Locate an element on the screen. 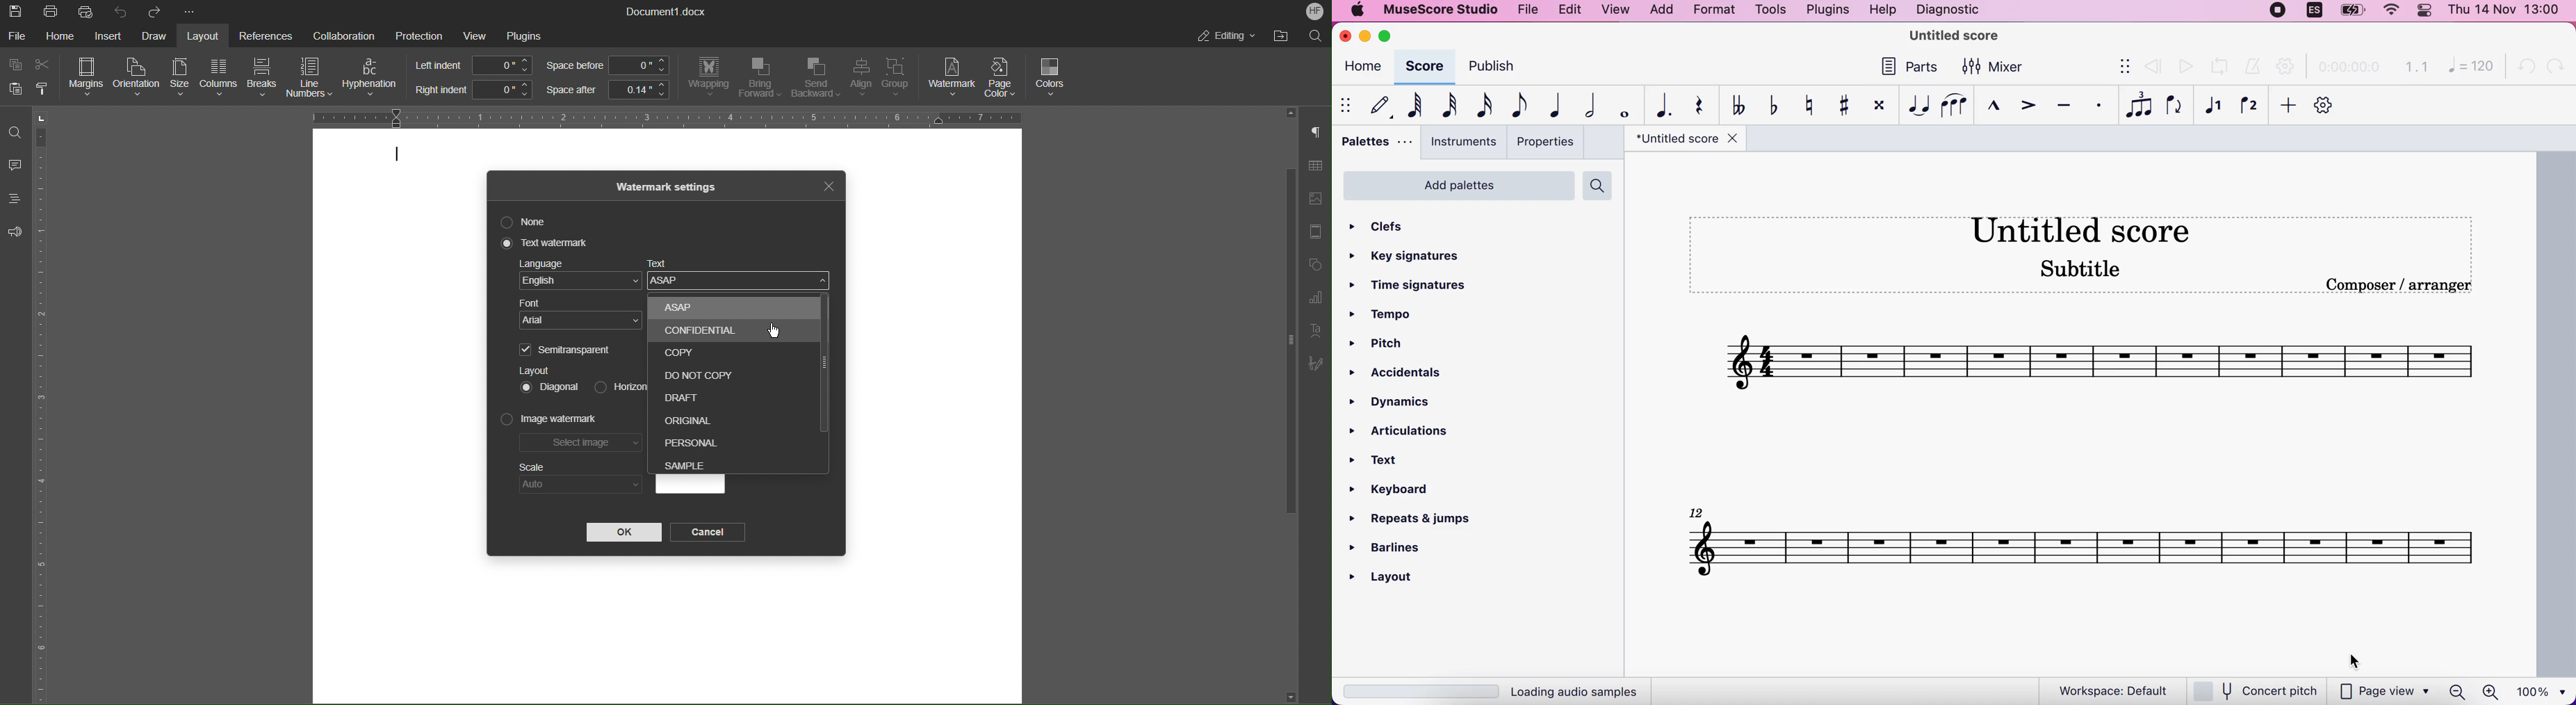 This screenshot has height=728, width=2576. search is located at coordinates (1603, 186).